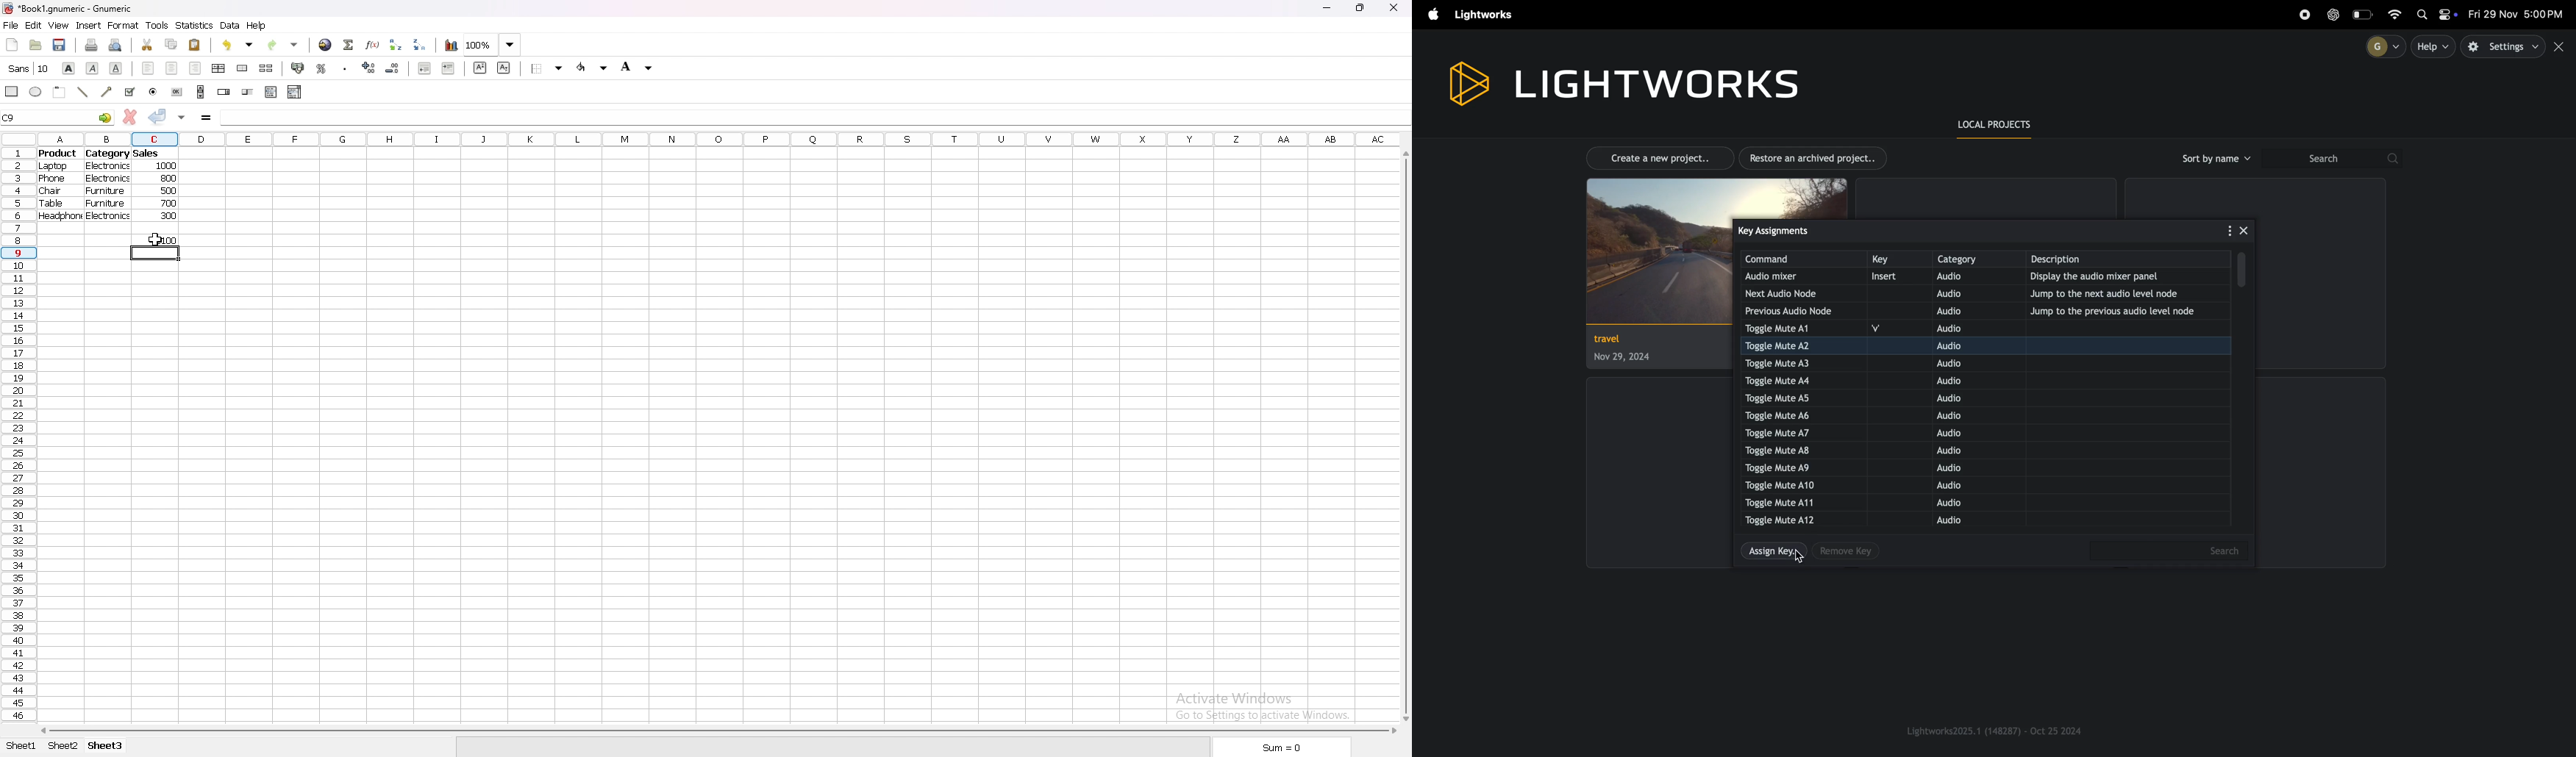 This screenshot has width=2576, height=784. What do you see at coordinates (196, 25) in the screenshot?
I see `statistics` at bounding box center [196, 25].